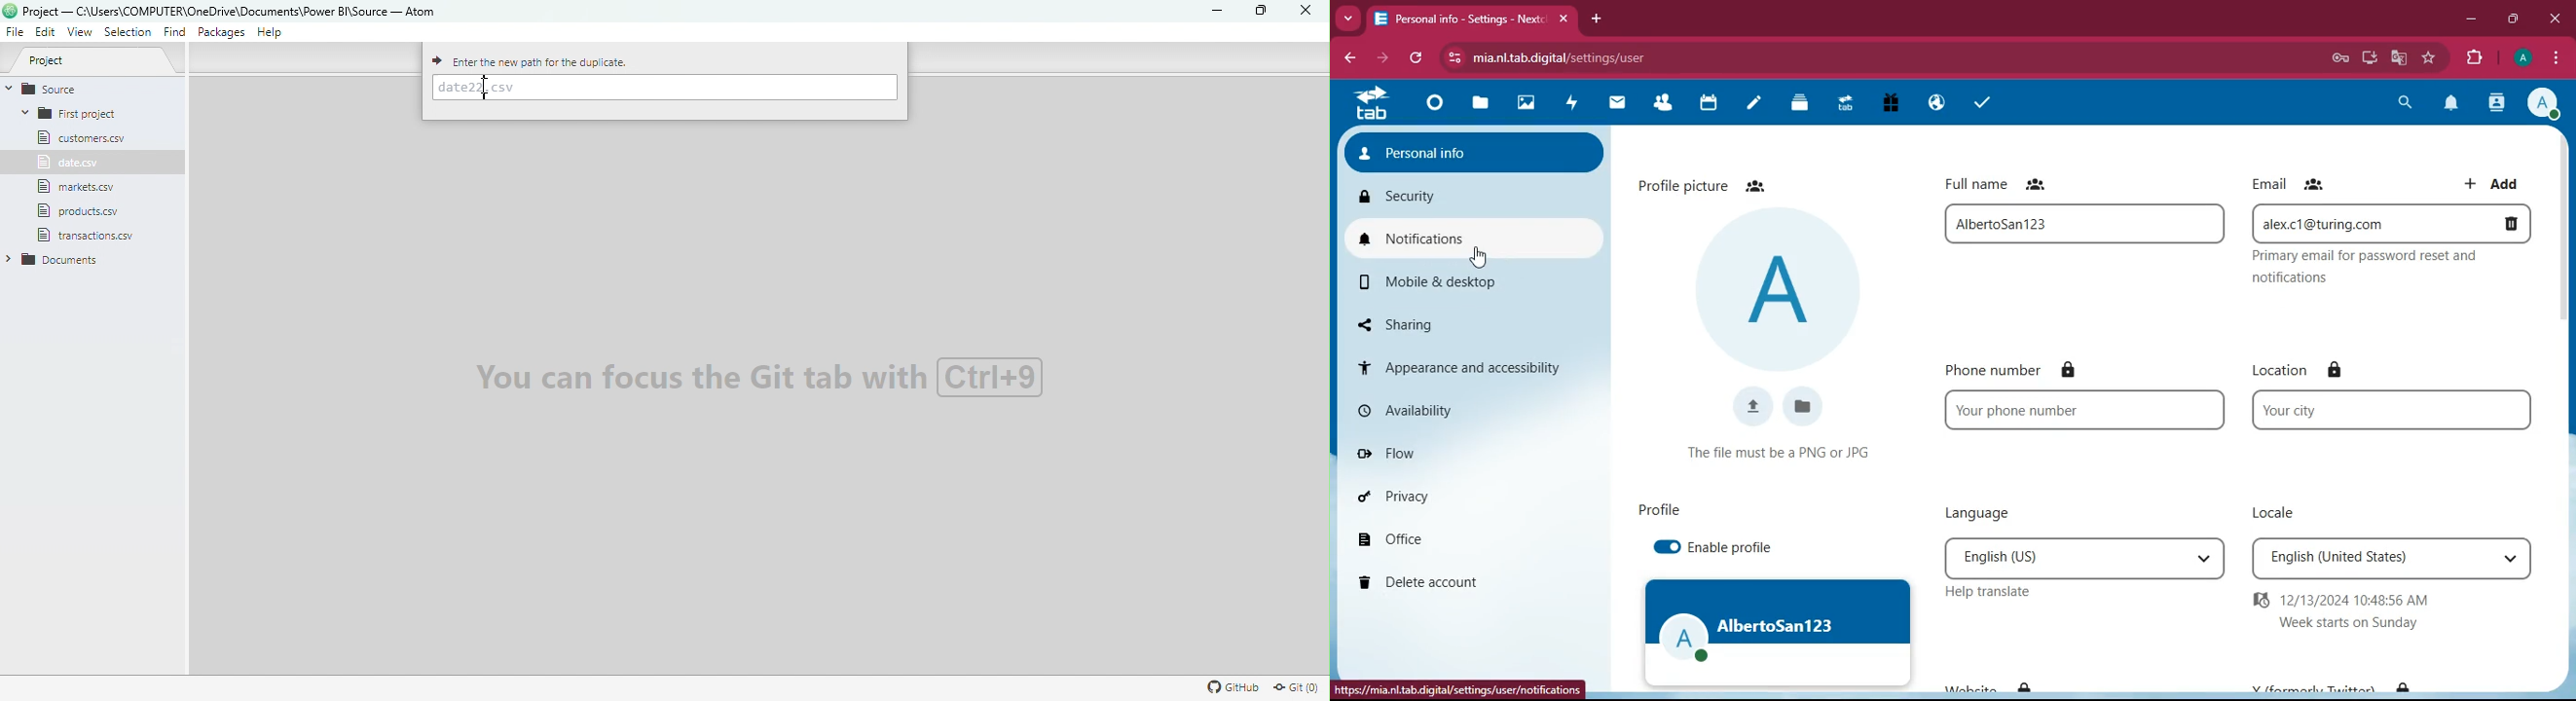  Describe the element at coordinates (1973, 182) in the screenshot. I see `full name` at that location.